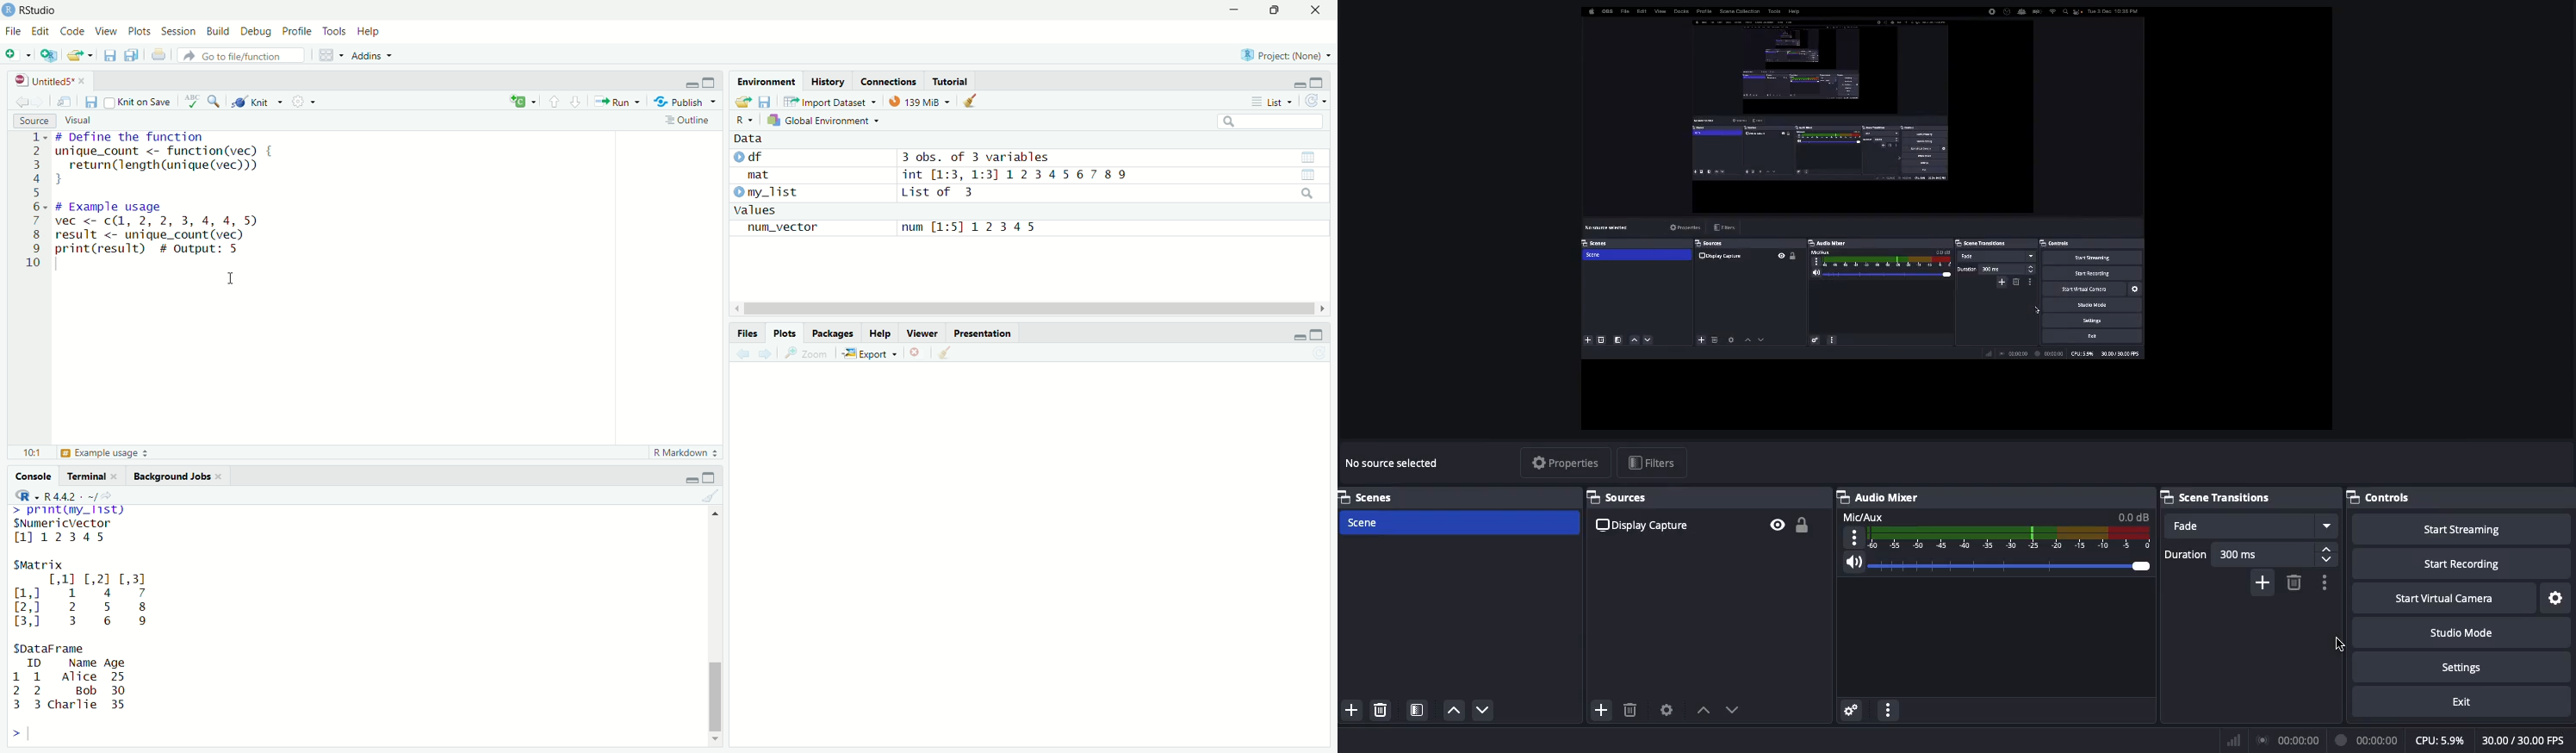 This screenshot has width=2576, height=756. What do you see at coordinates (822, 121) in the screenshot?
I see `Global Environment` at bounding box center [822, 121].